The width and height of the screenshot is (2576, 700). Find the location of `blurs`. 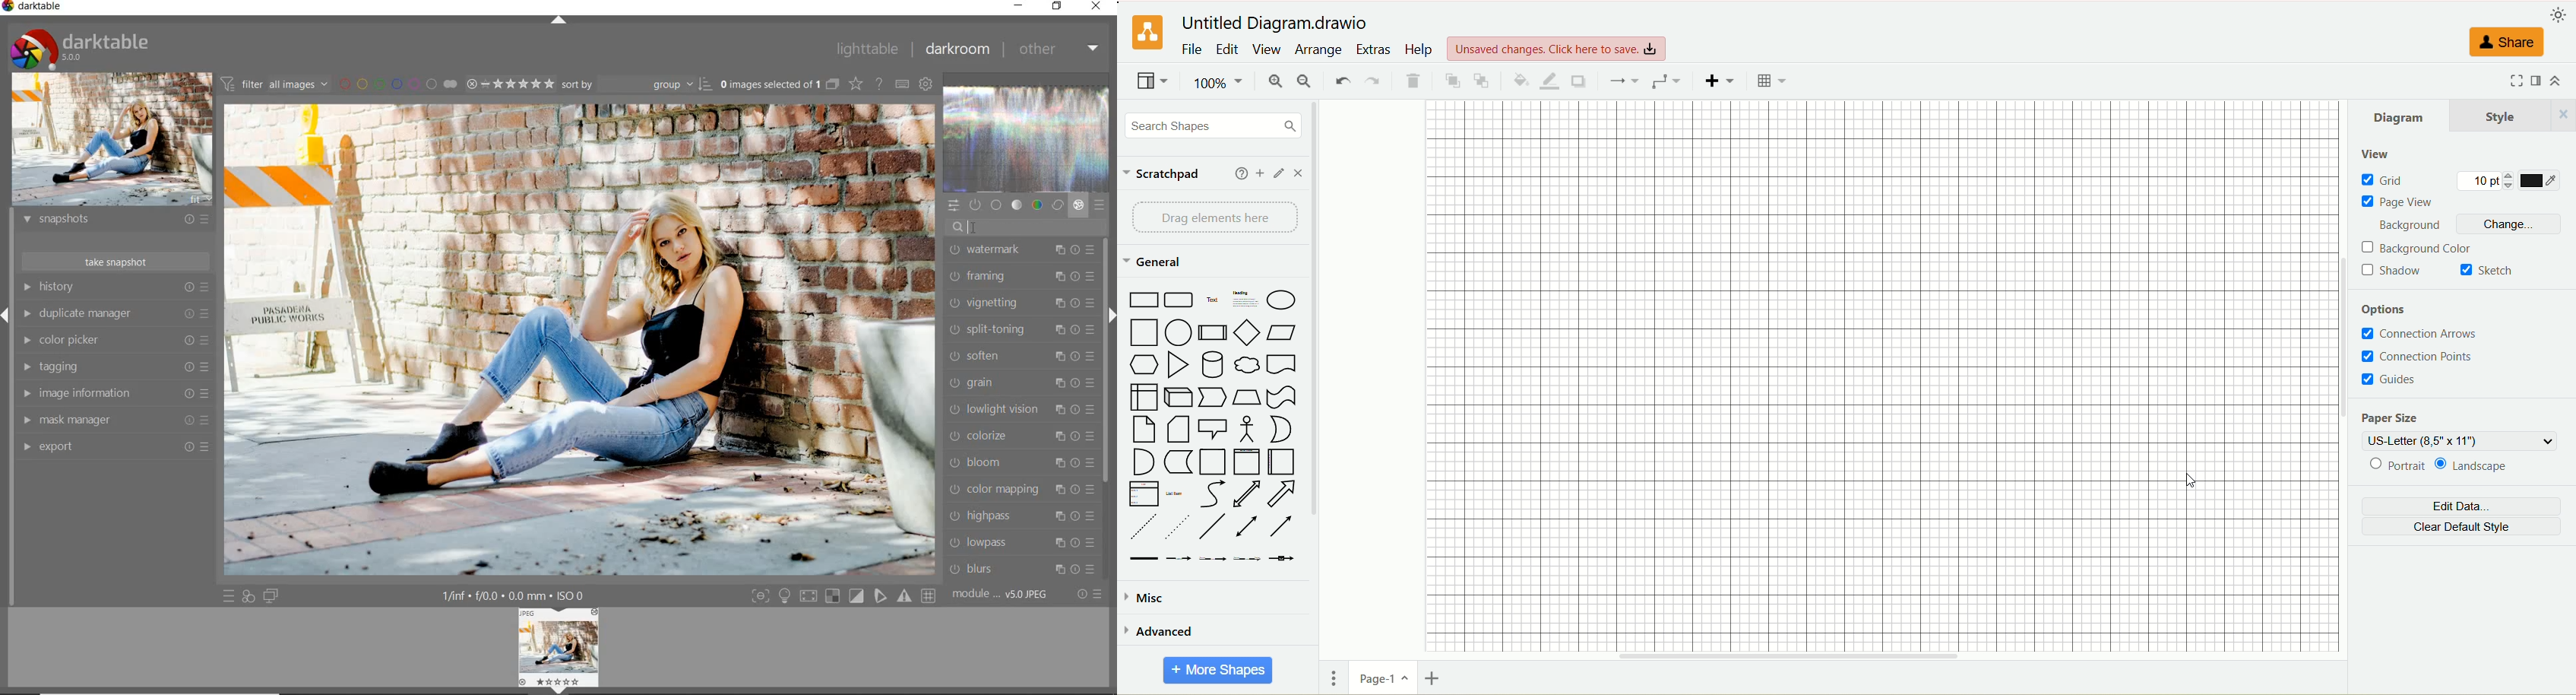

blurs is located at coordinates (1025, 569).